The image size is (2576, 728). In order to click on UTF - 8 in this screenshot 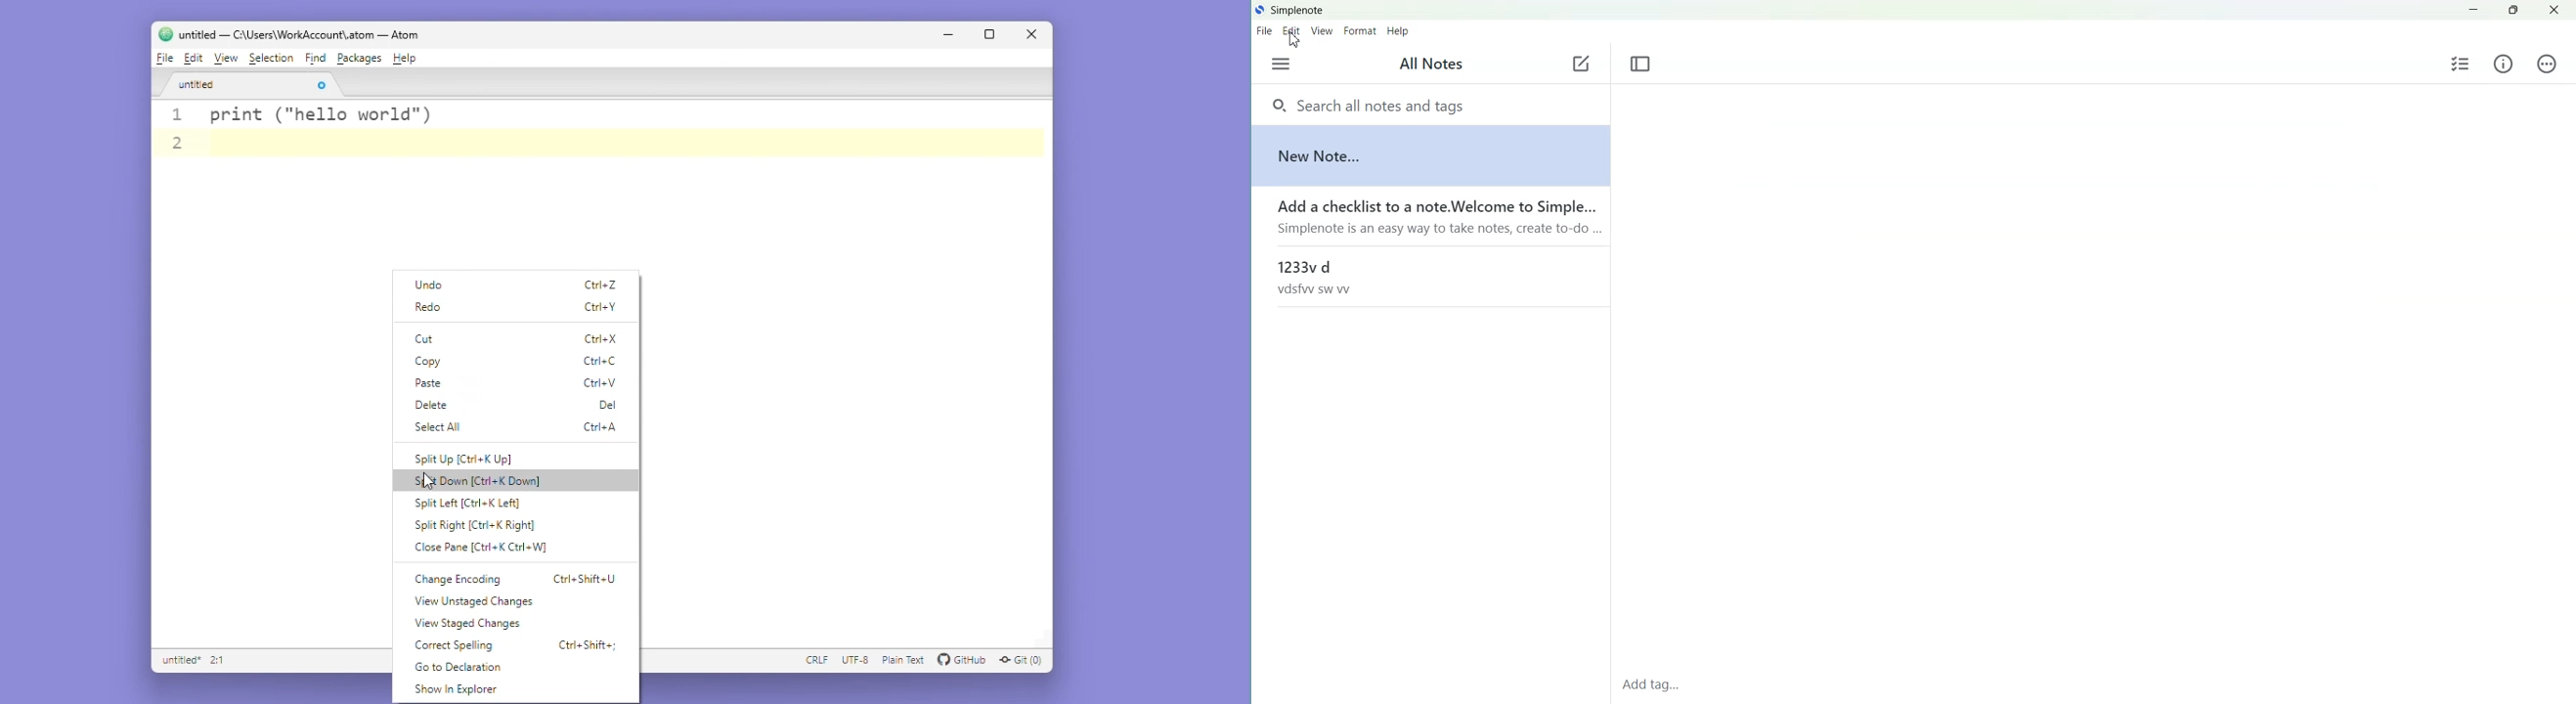, I will do `click(855, 661)`.